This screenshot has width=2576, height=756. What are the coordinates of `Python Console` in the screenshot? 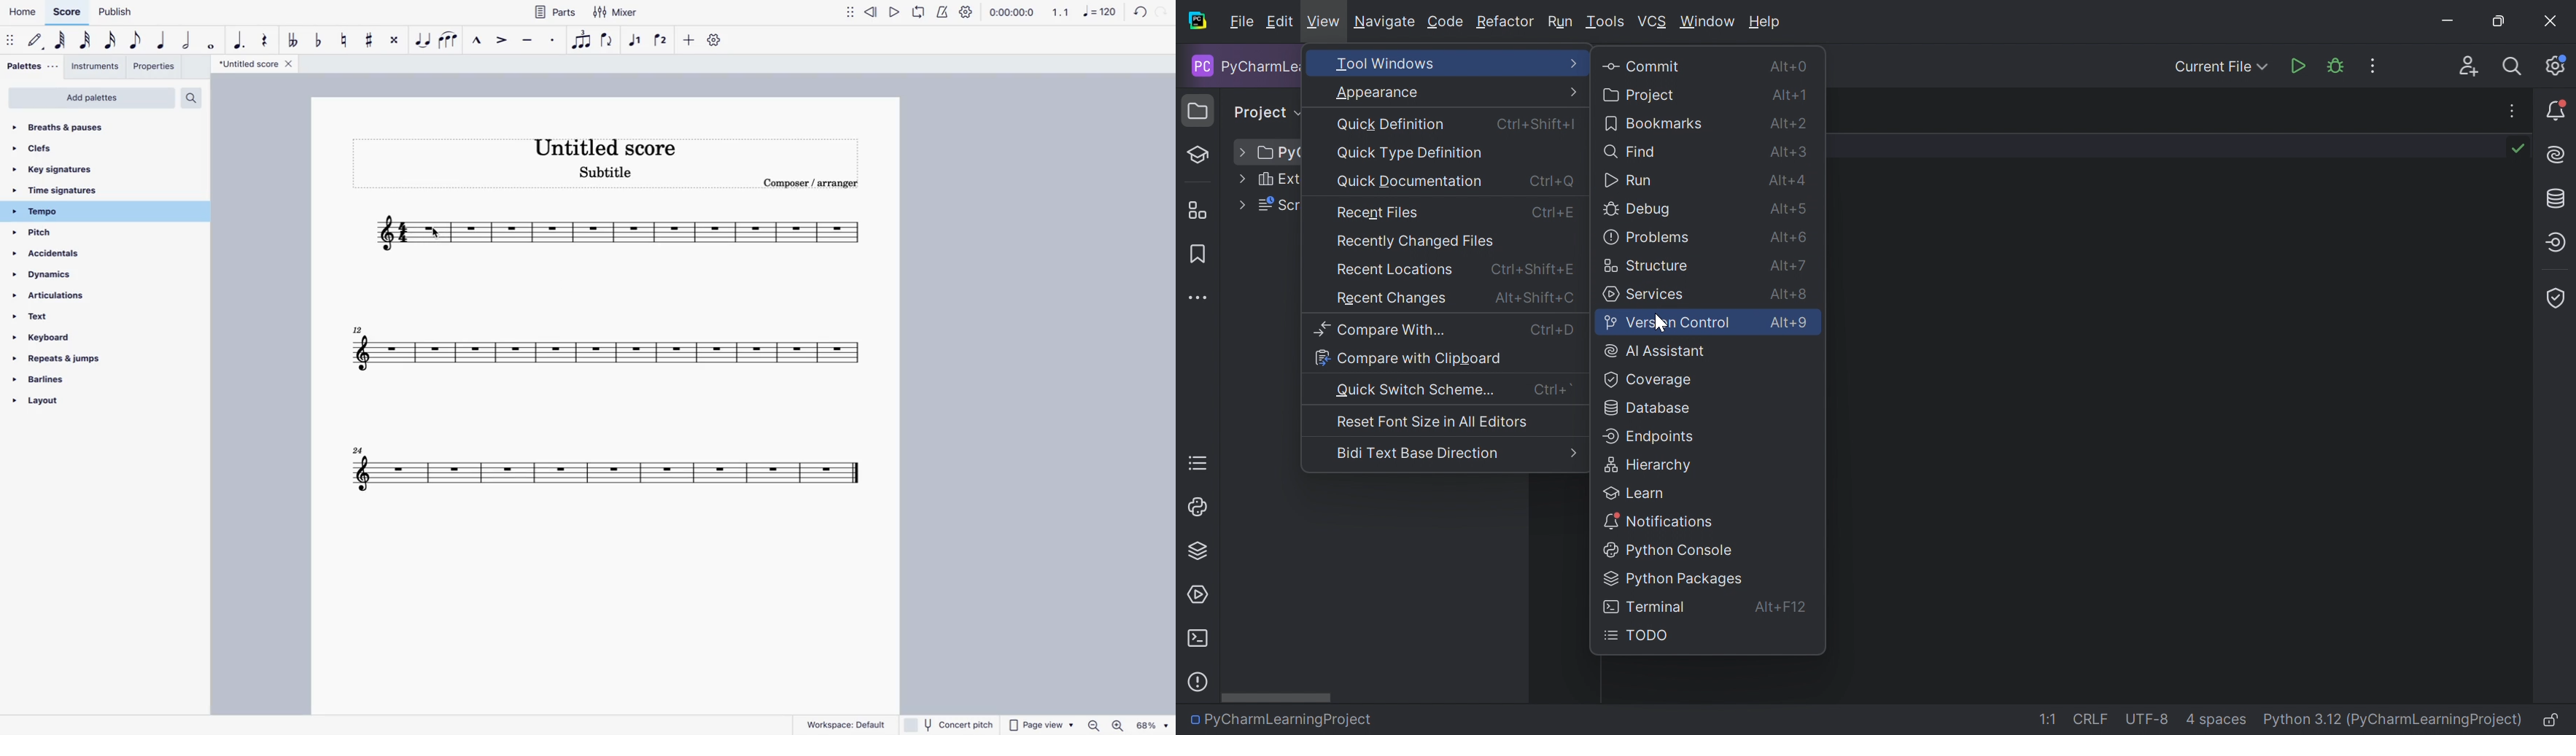 It's located at (1663, 548).